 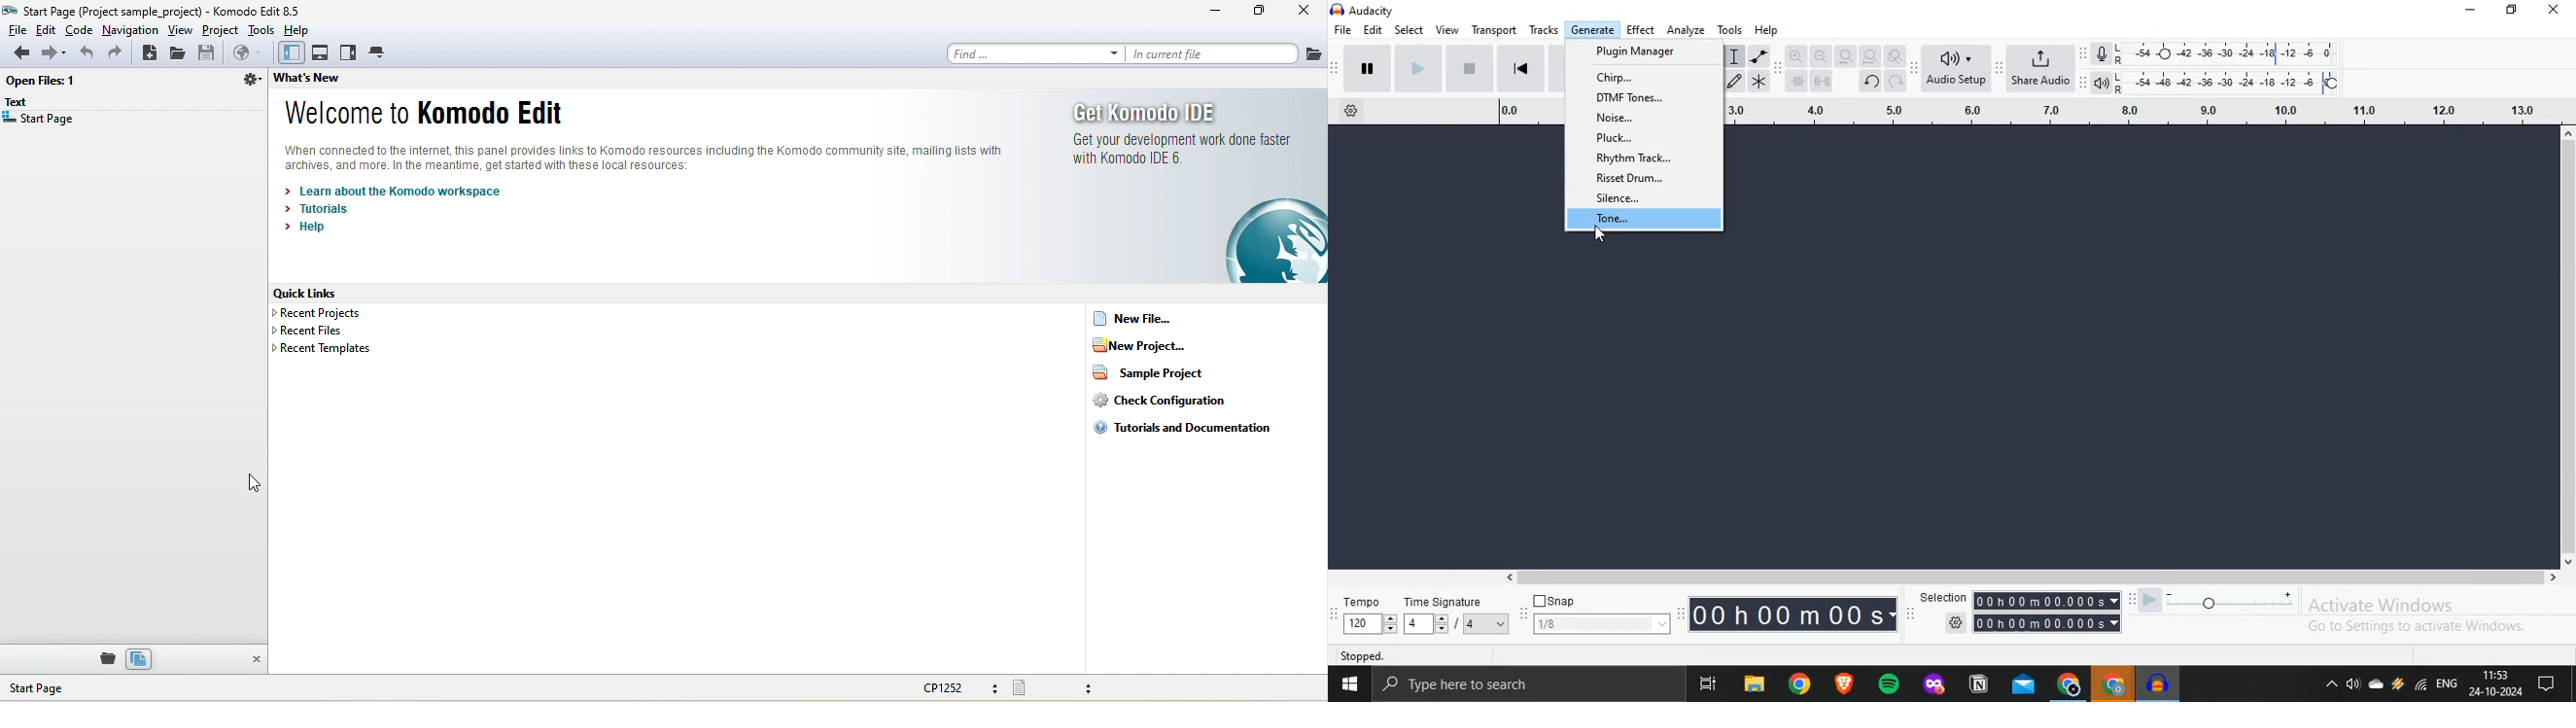 I want to click on Play, so click(x=1359, y=69).